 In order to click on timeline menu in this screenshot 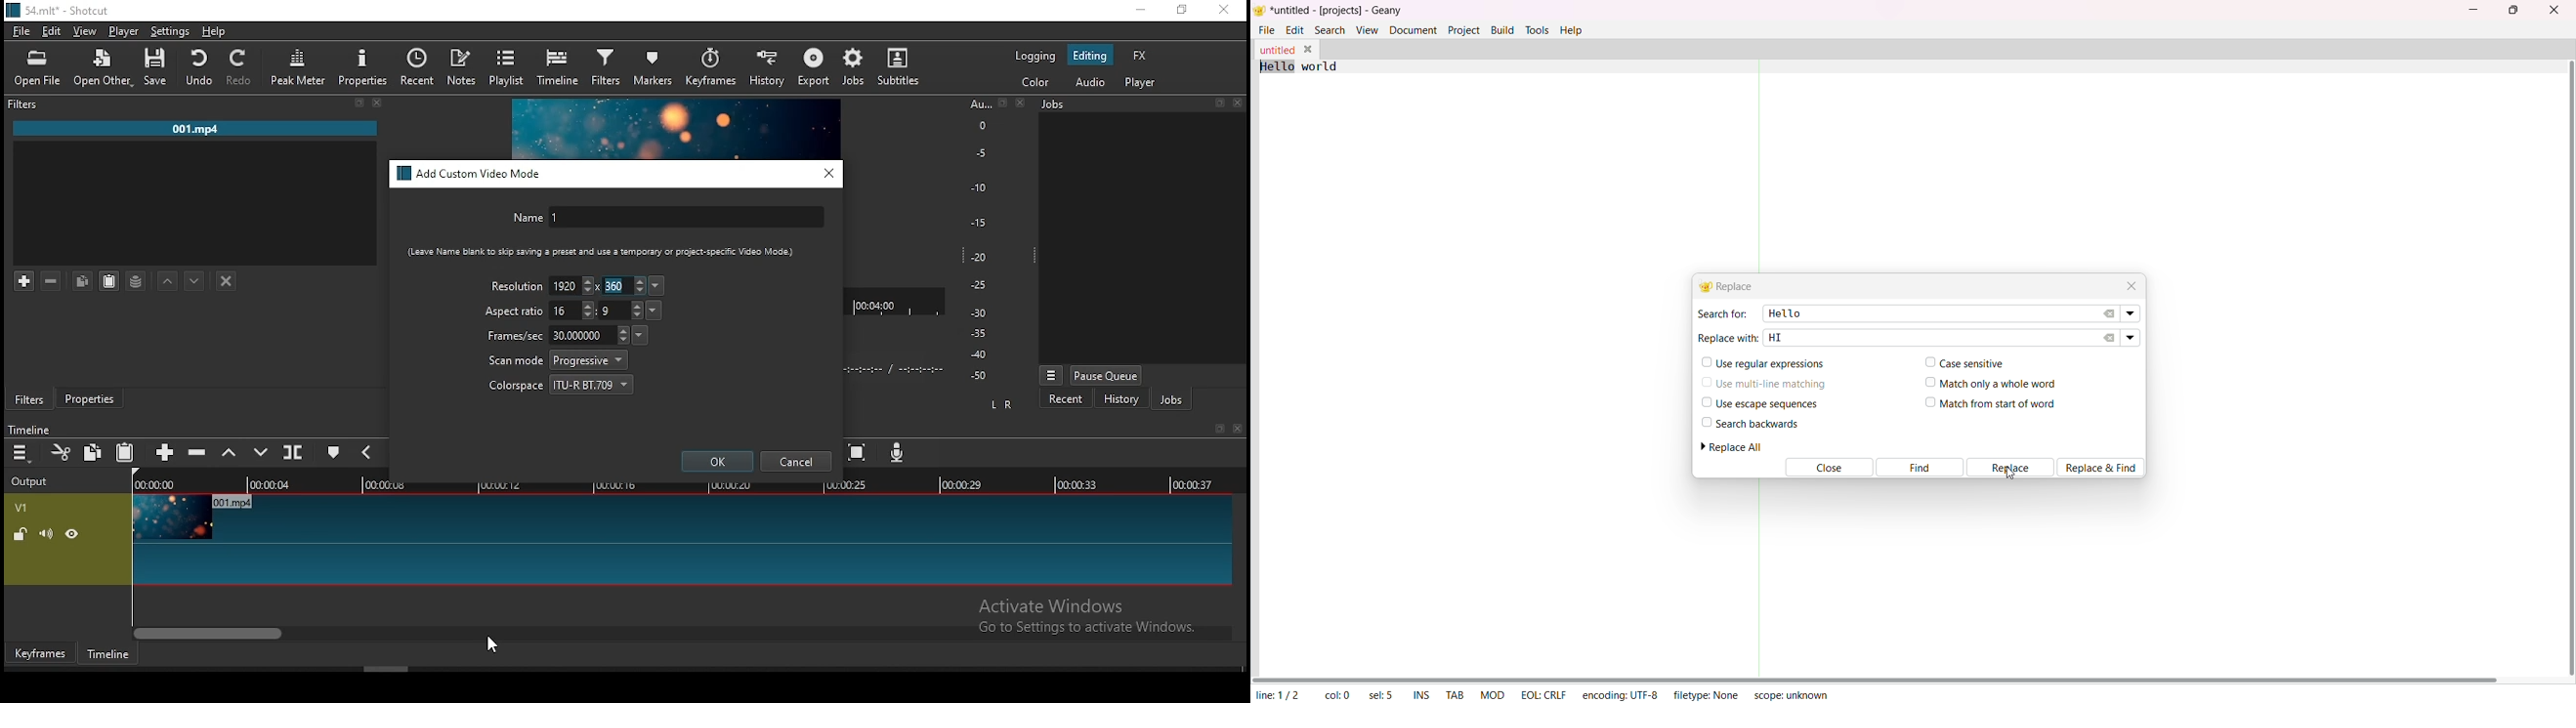, I will do `click(23, 453)`.